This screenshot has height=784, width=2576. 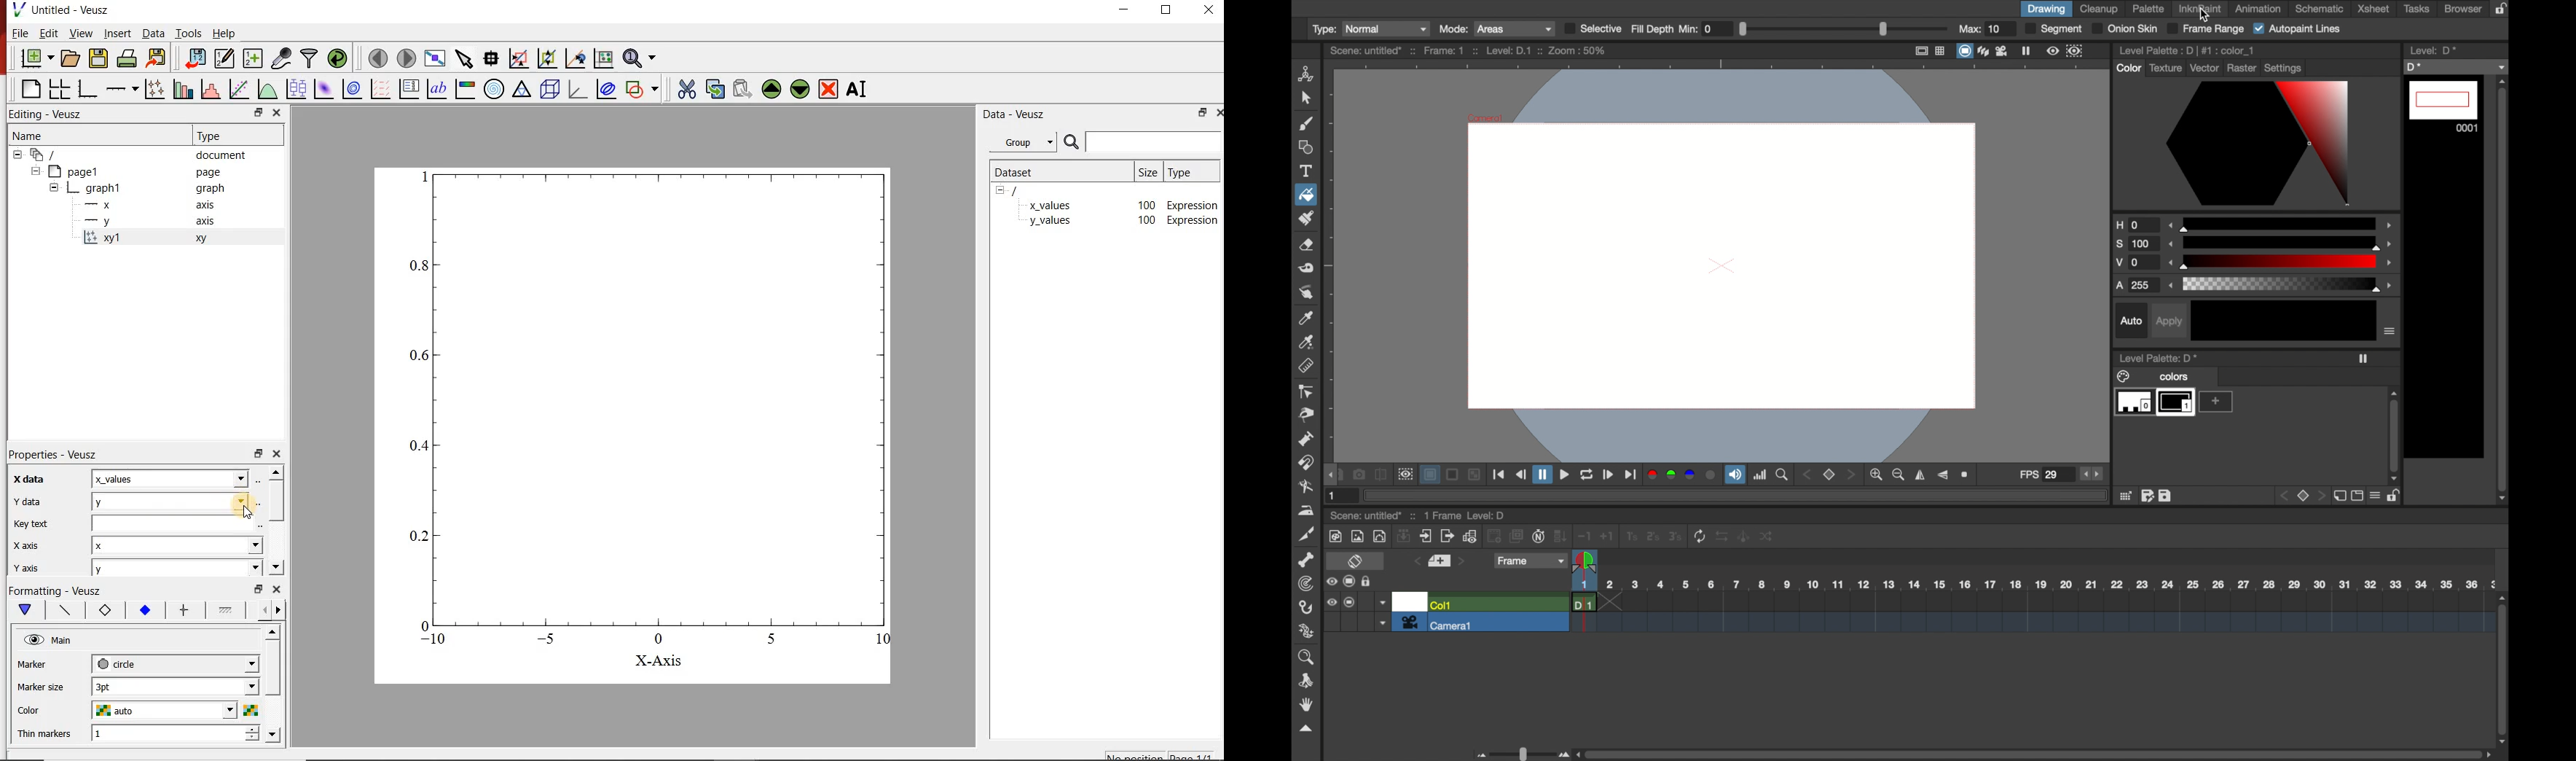 What do you see at coordinates (2099, 9) in the screenshot?
I see `cleanup` at bounding box center [2099, 9].